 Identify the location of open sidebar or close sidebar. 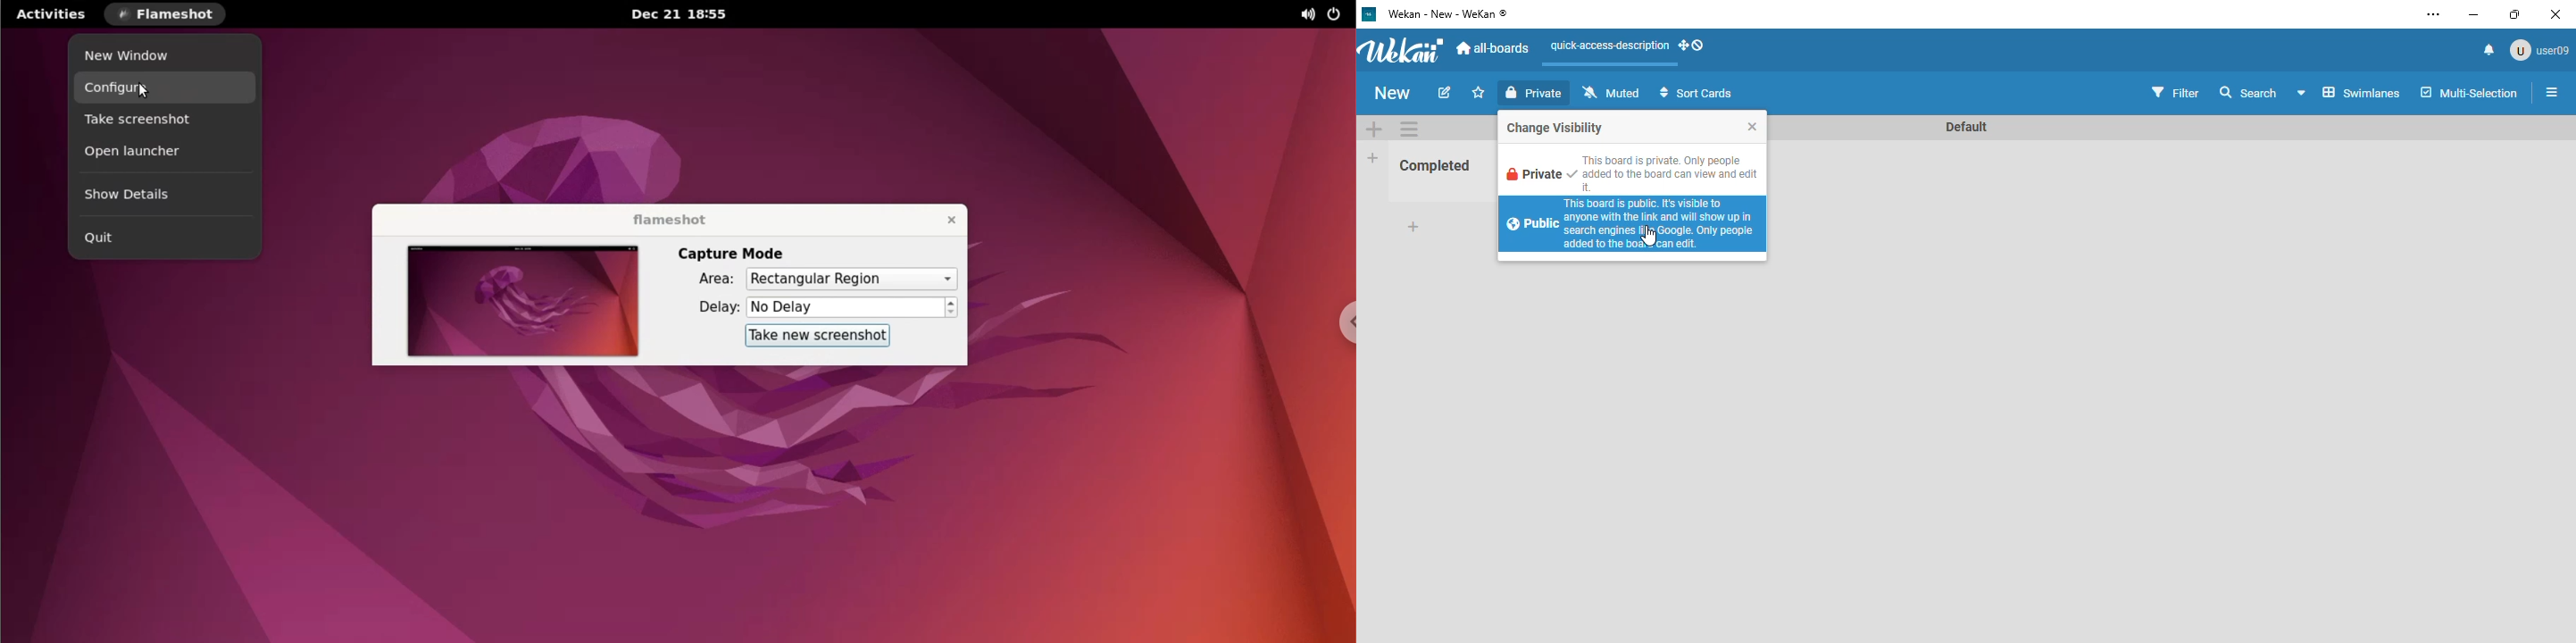
(2552, 91).